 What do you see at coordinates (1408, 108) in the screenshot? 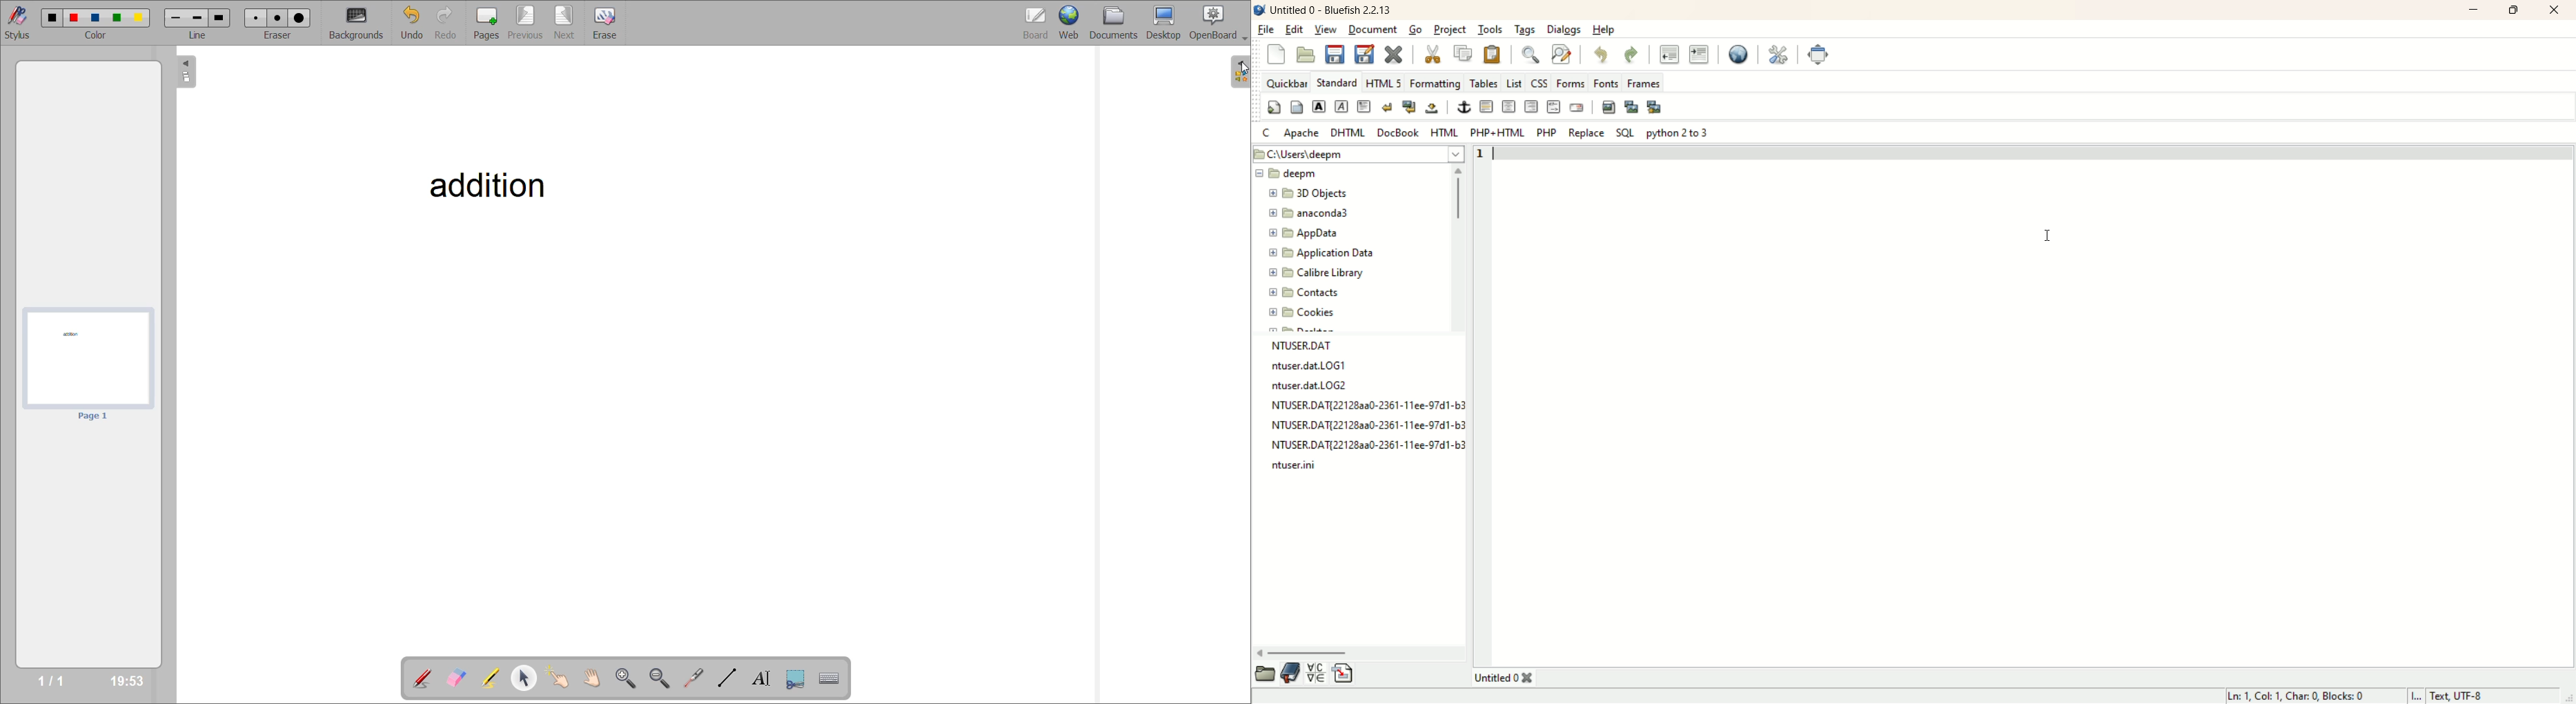
I see `break and clear` at bounding box center [1408, 108].